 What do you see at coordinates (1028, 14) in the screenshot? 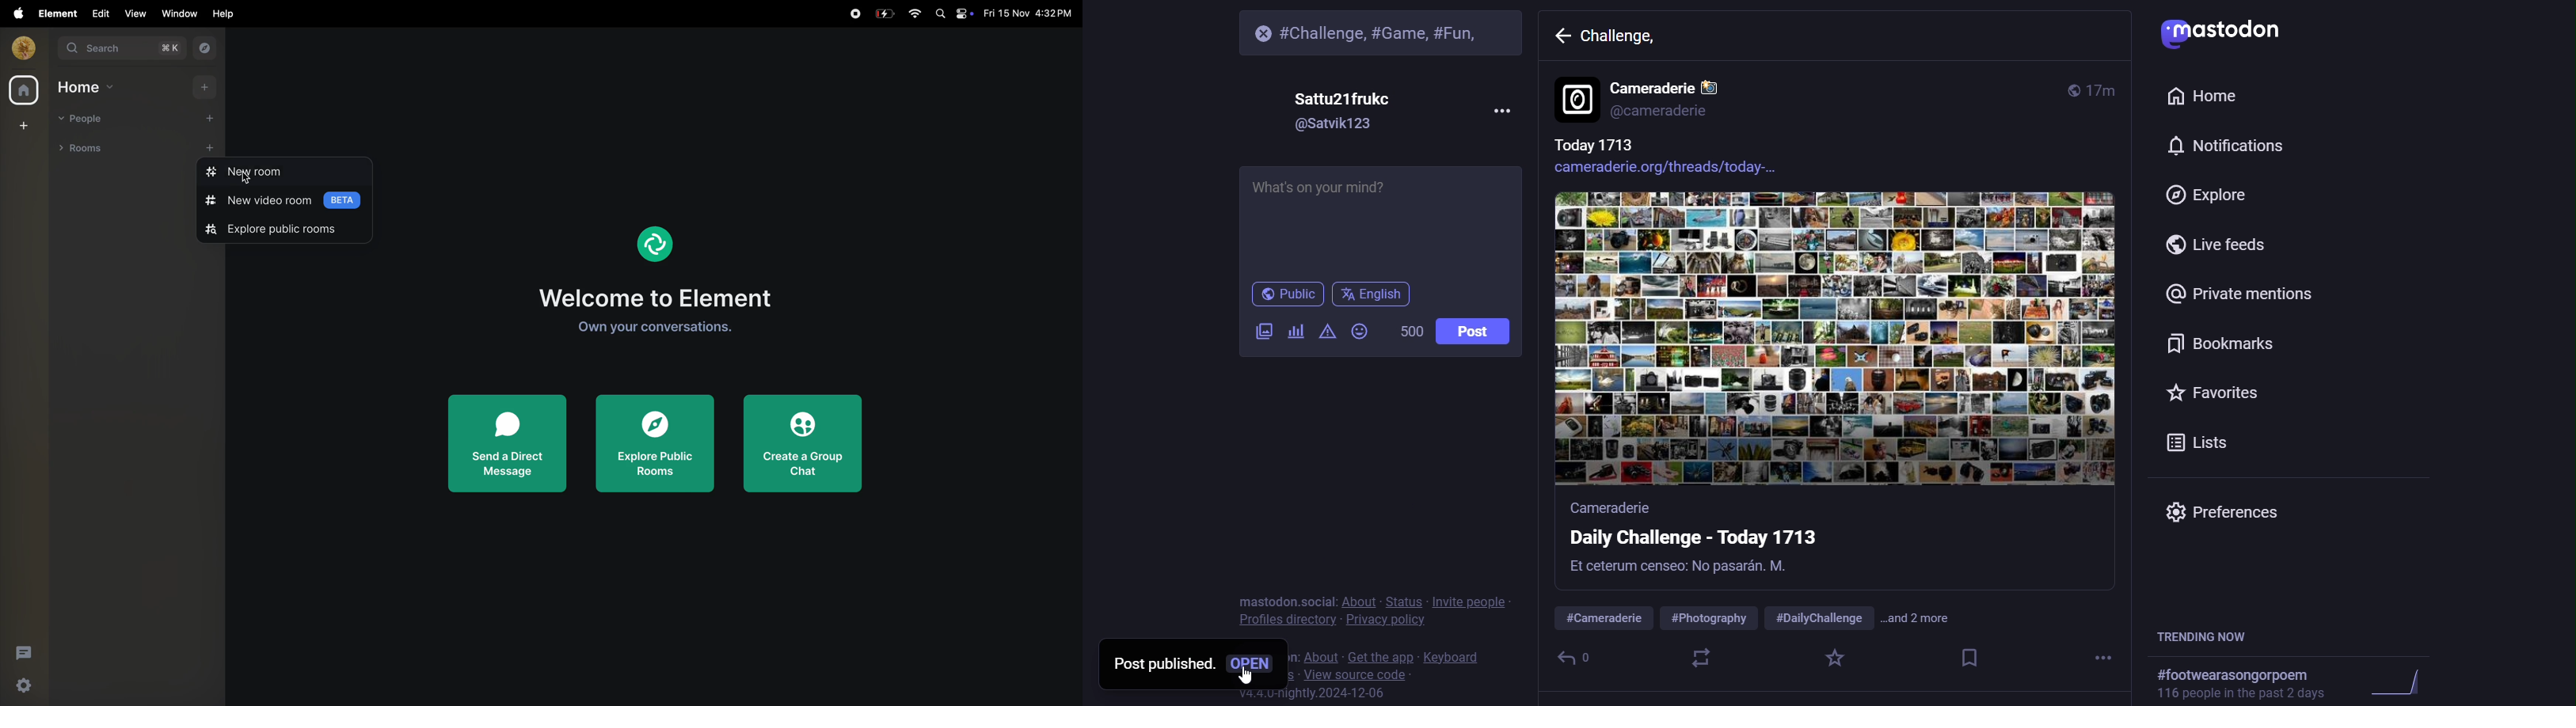
I see `date and time` at bounding box center [1028, 14].